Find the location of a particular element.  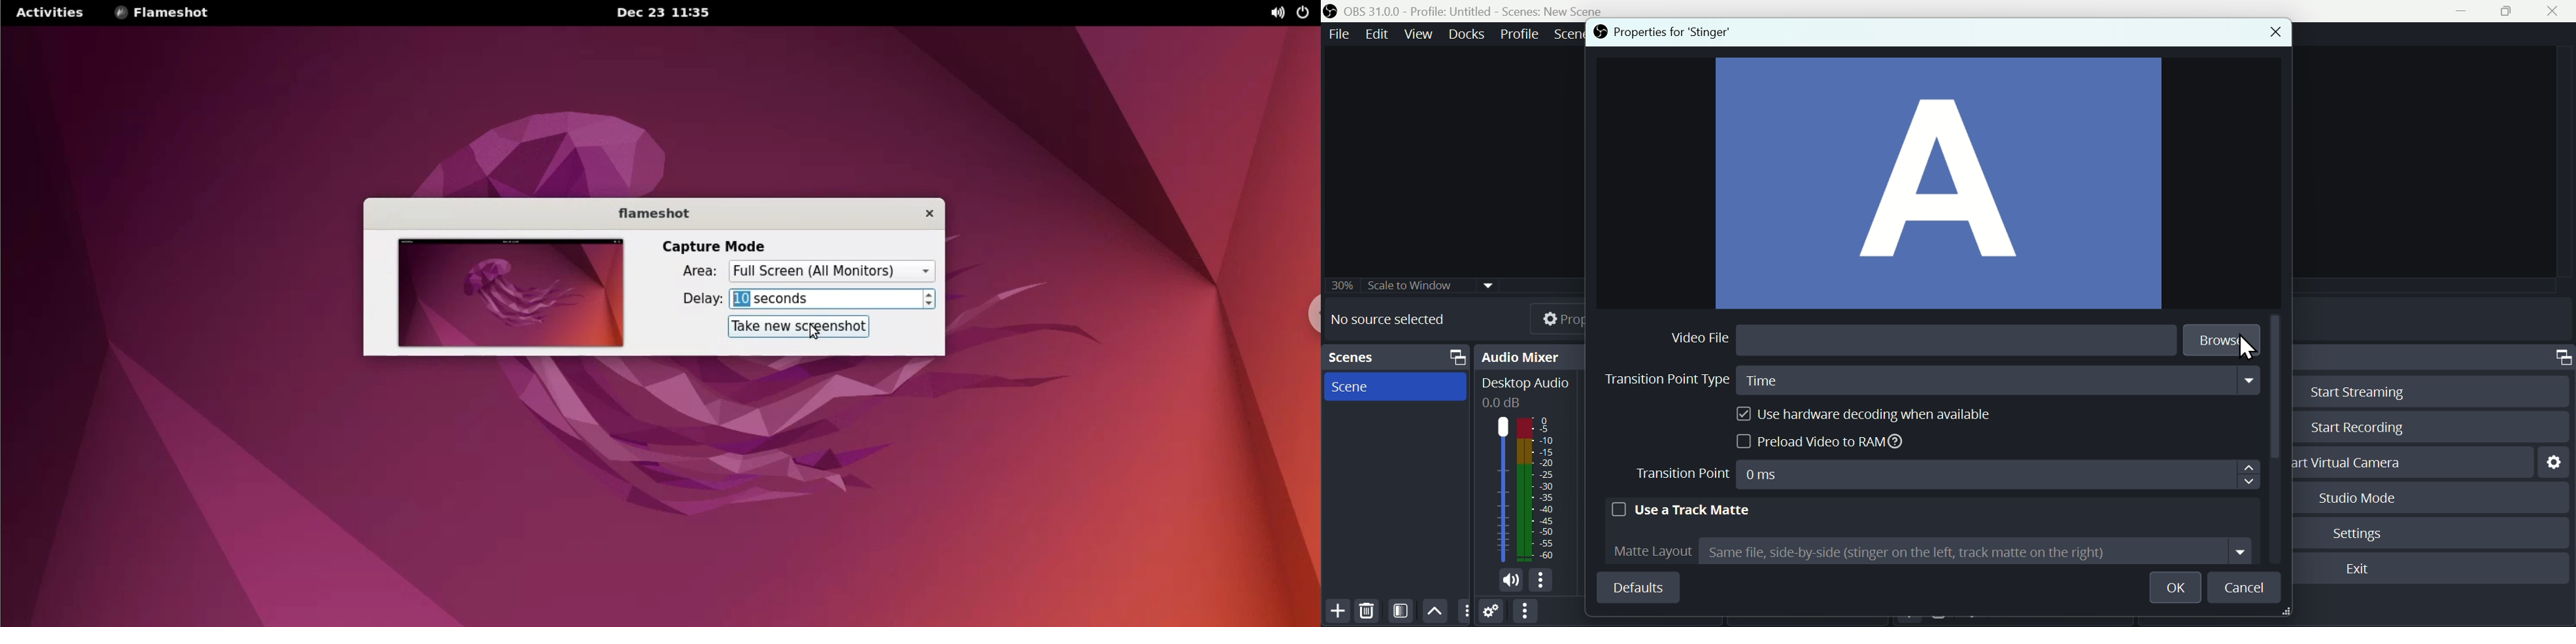

Matte layout is located at coordinates (1646, 550).